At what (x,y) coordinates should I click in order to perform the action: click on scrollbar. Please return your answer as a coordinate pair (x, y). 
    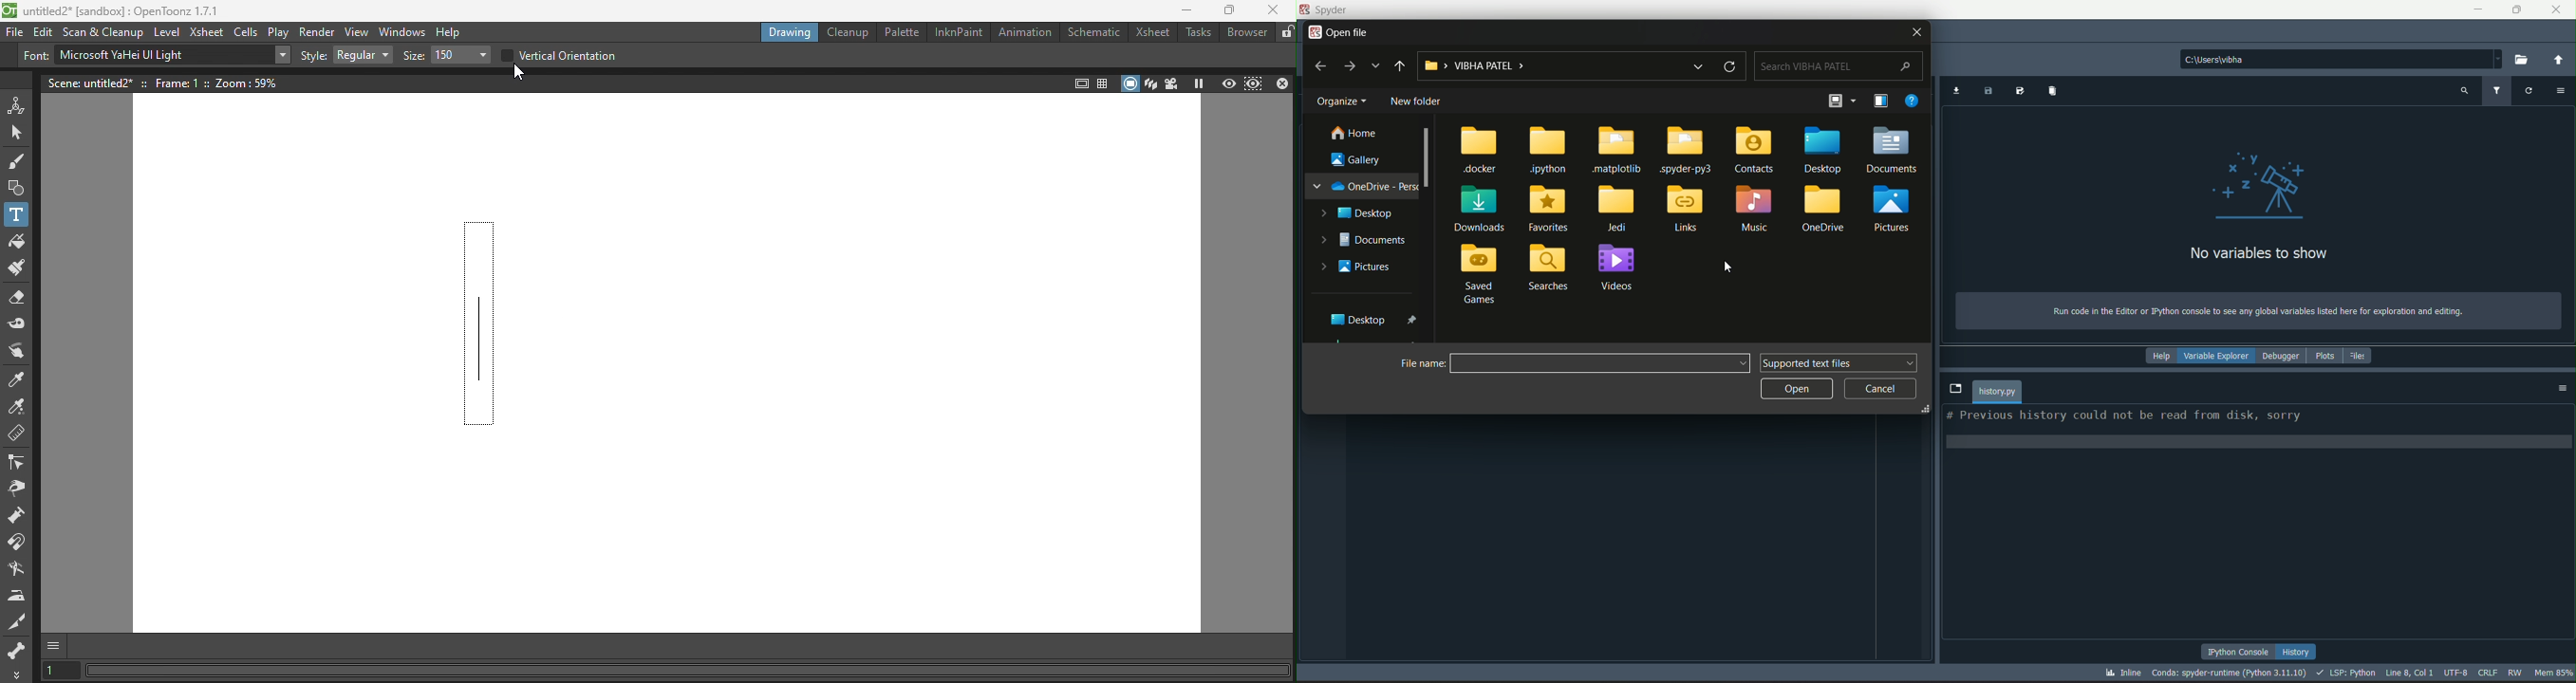
    Looking at the image, I should click on (1428, 159).